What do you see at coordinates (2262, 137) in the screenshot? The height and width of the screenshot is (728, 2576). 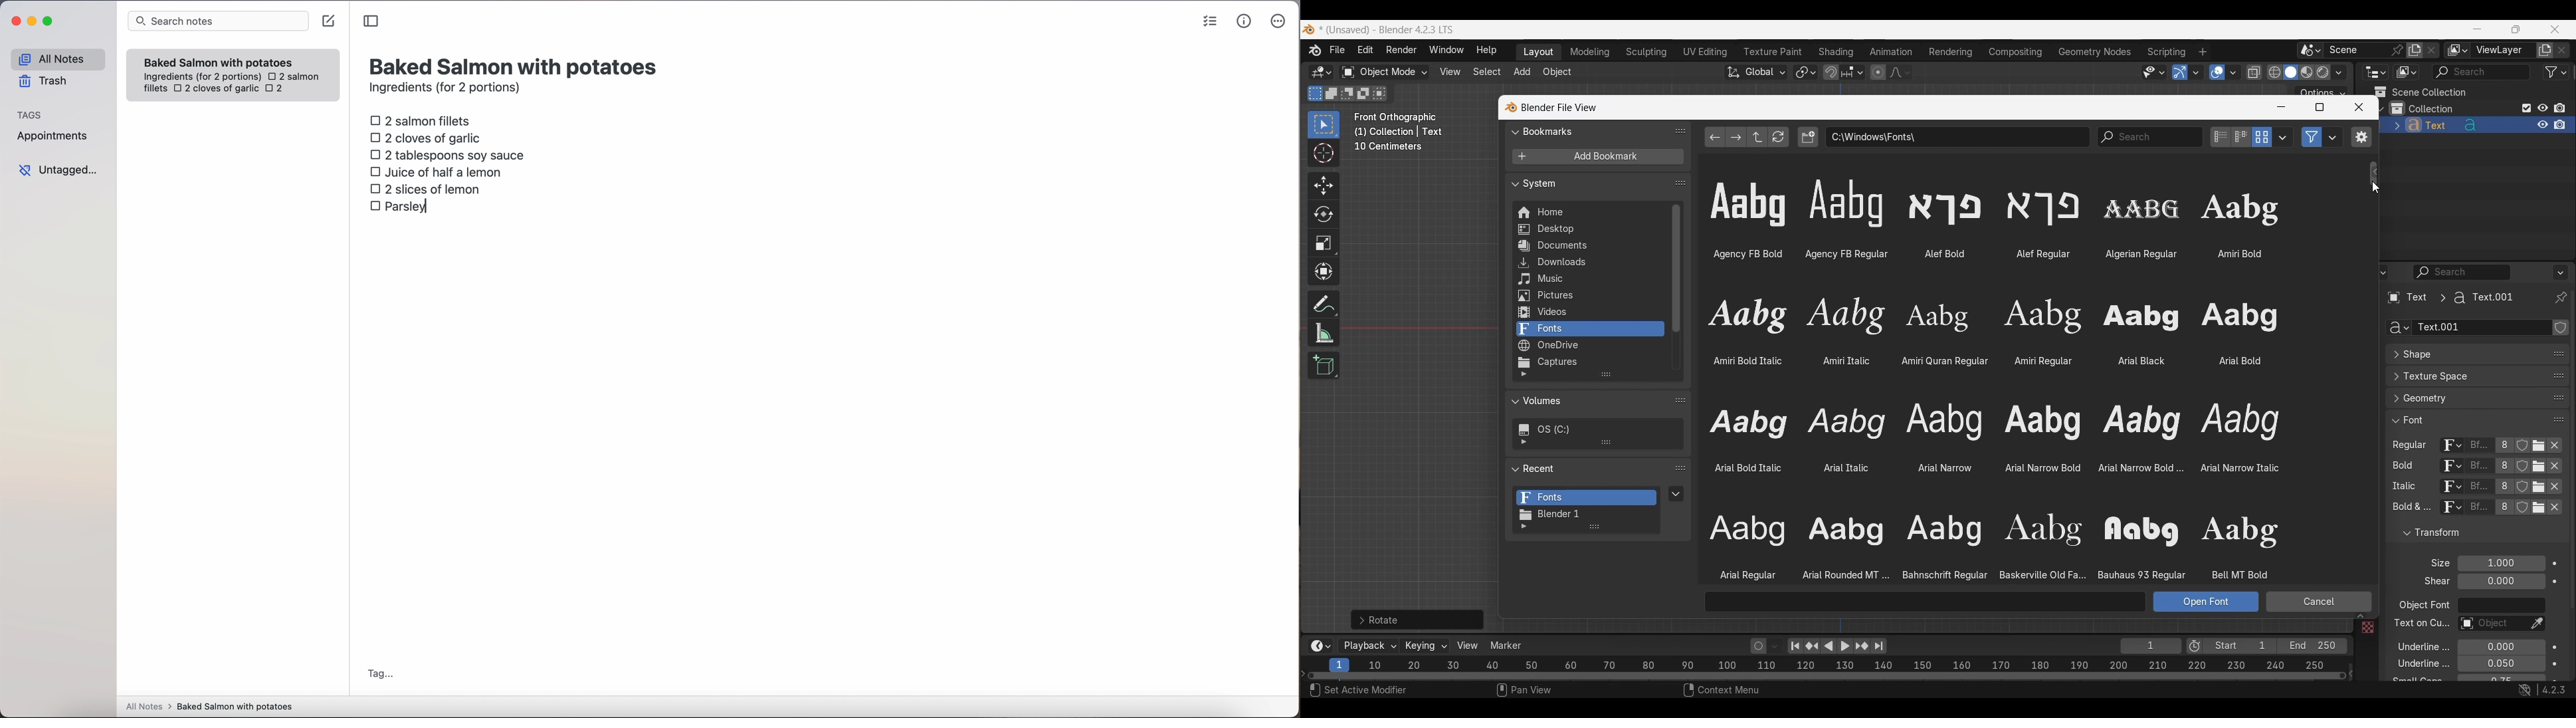 I see `Display mode` at bounding box center [2262, 137].